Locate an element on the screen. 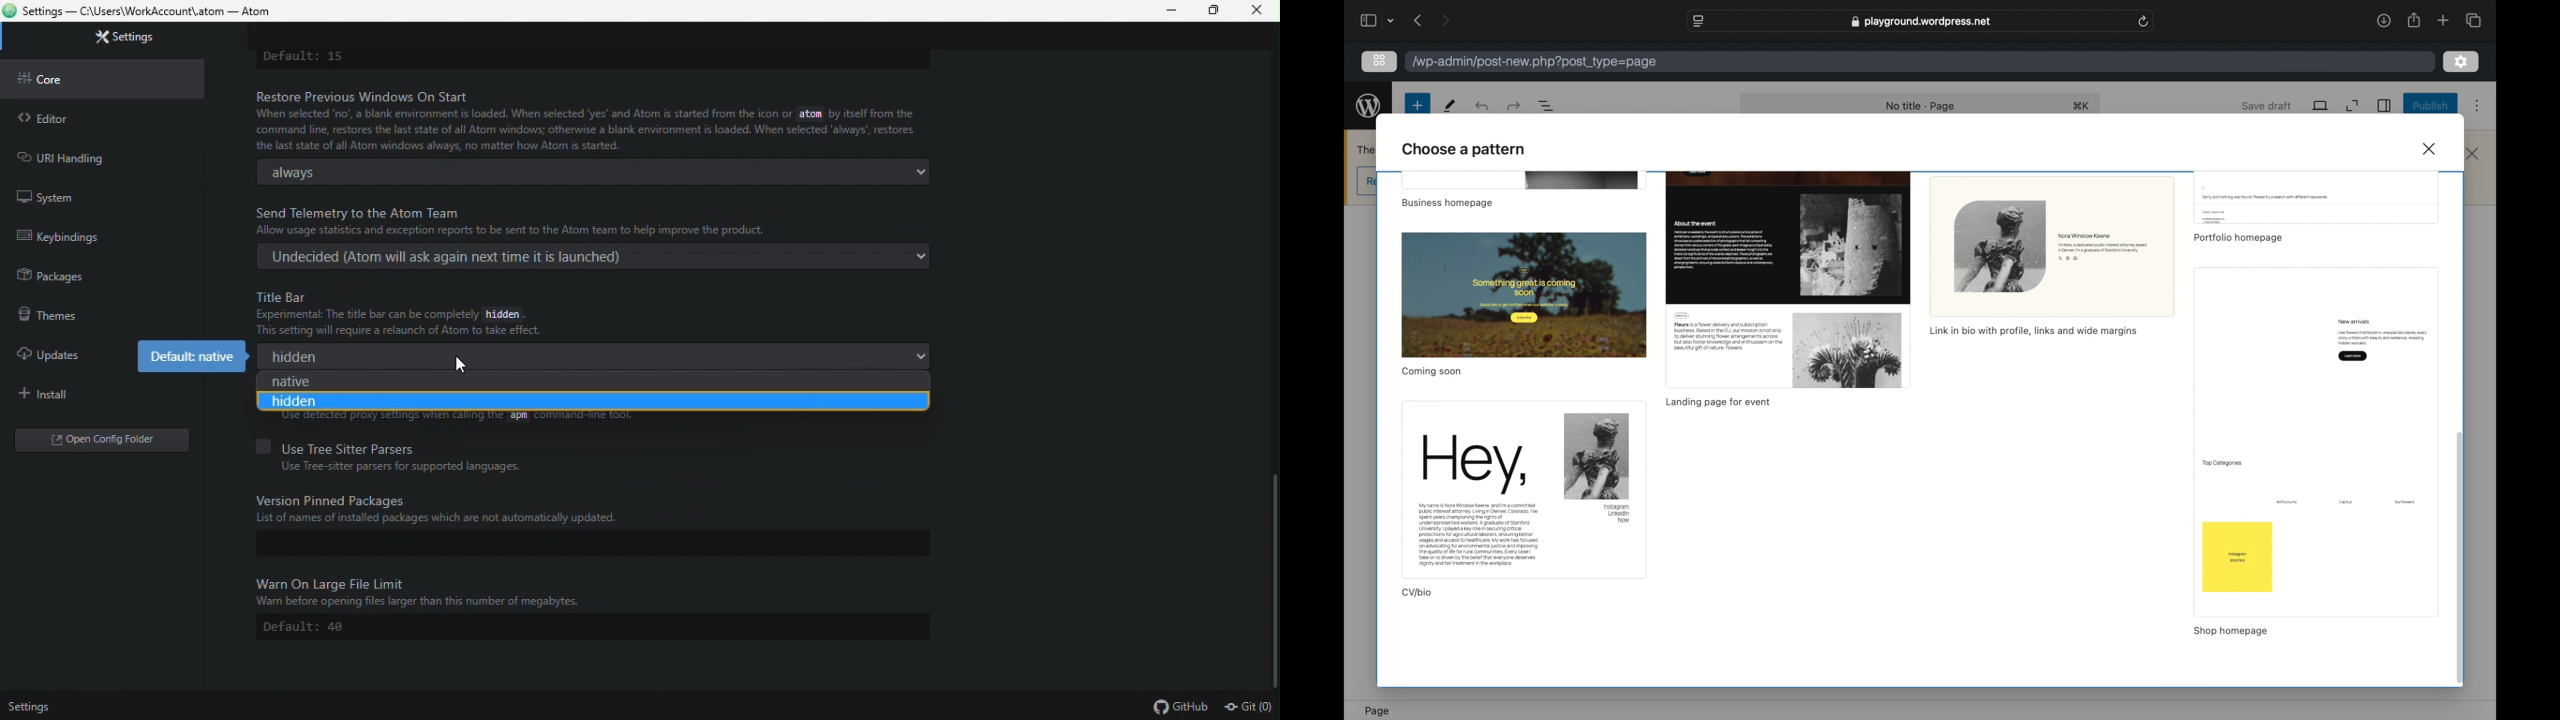 This screenshot has height=728, width=2576. Warn On Large File Limit is located at coordinates (334, 582).